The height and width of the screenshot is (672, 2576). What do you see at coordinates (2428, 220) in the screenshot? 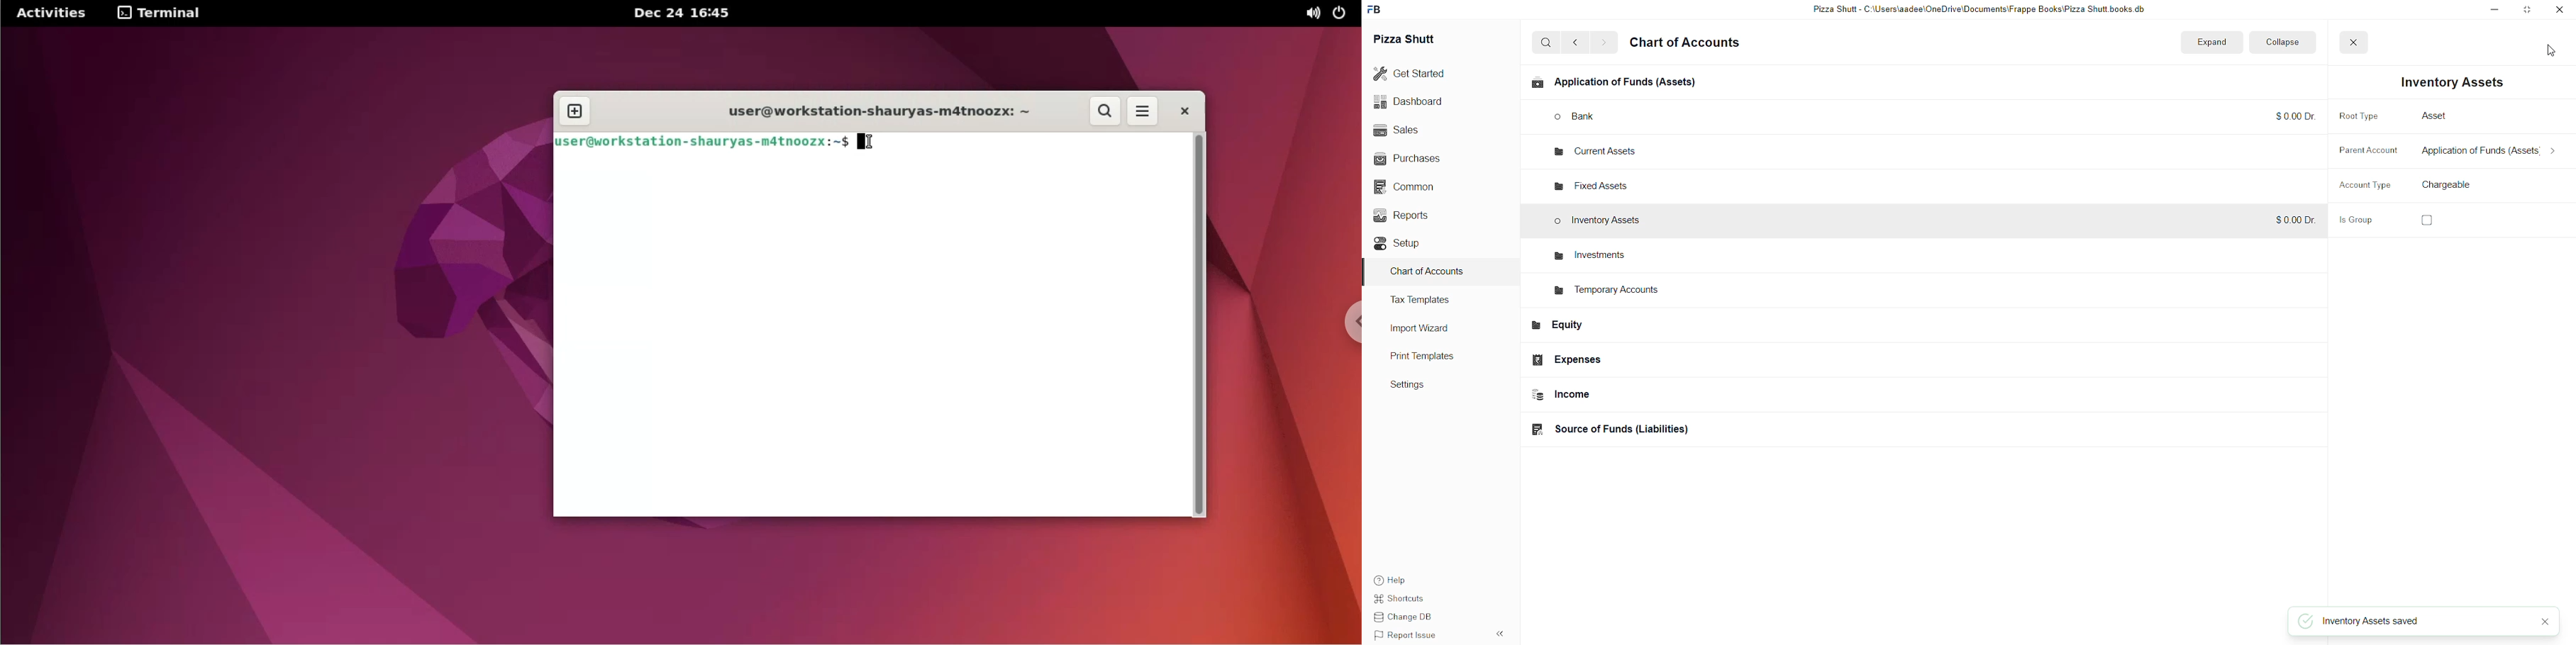
I see `checkbox ` at bounding box center [2428, 220].